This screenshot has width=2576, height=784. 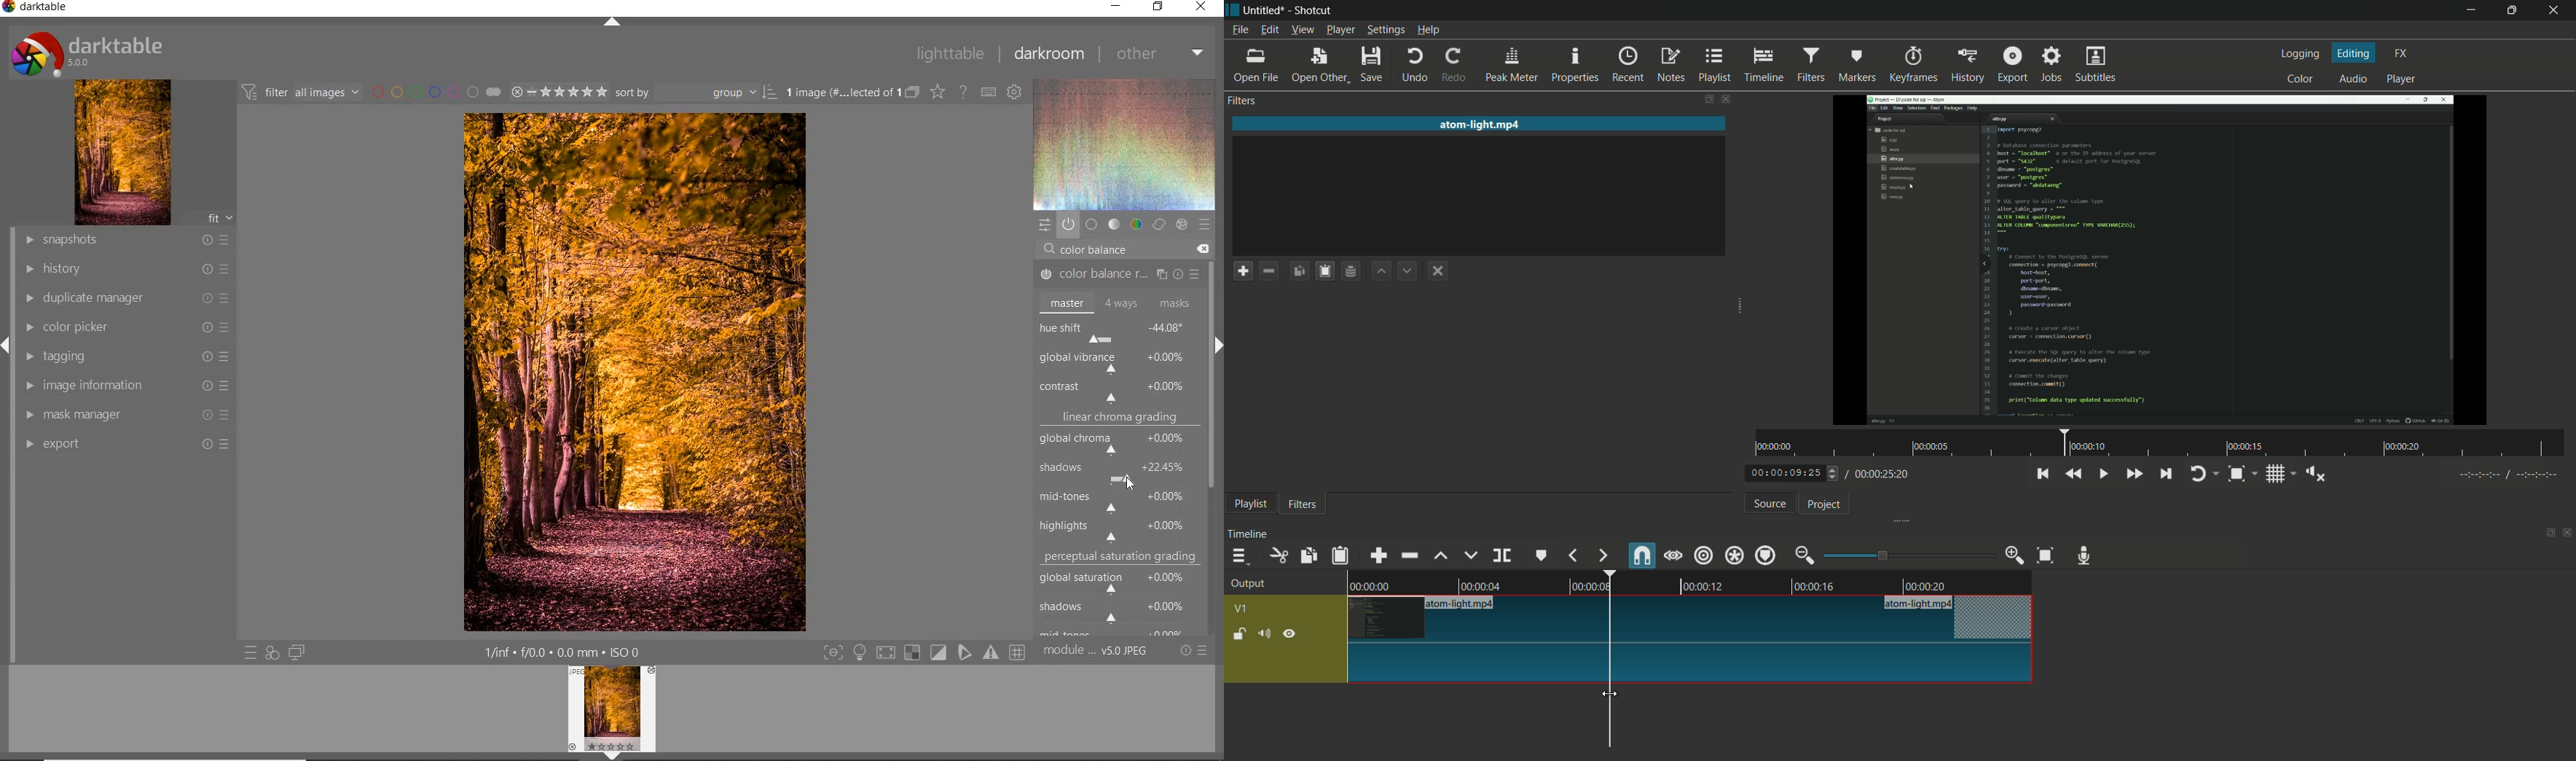 I want to click on filter images, so click(x=299, y=93).